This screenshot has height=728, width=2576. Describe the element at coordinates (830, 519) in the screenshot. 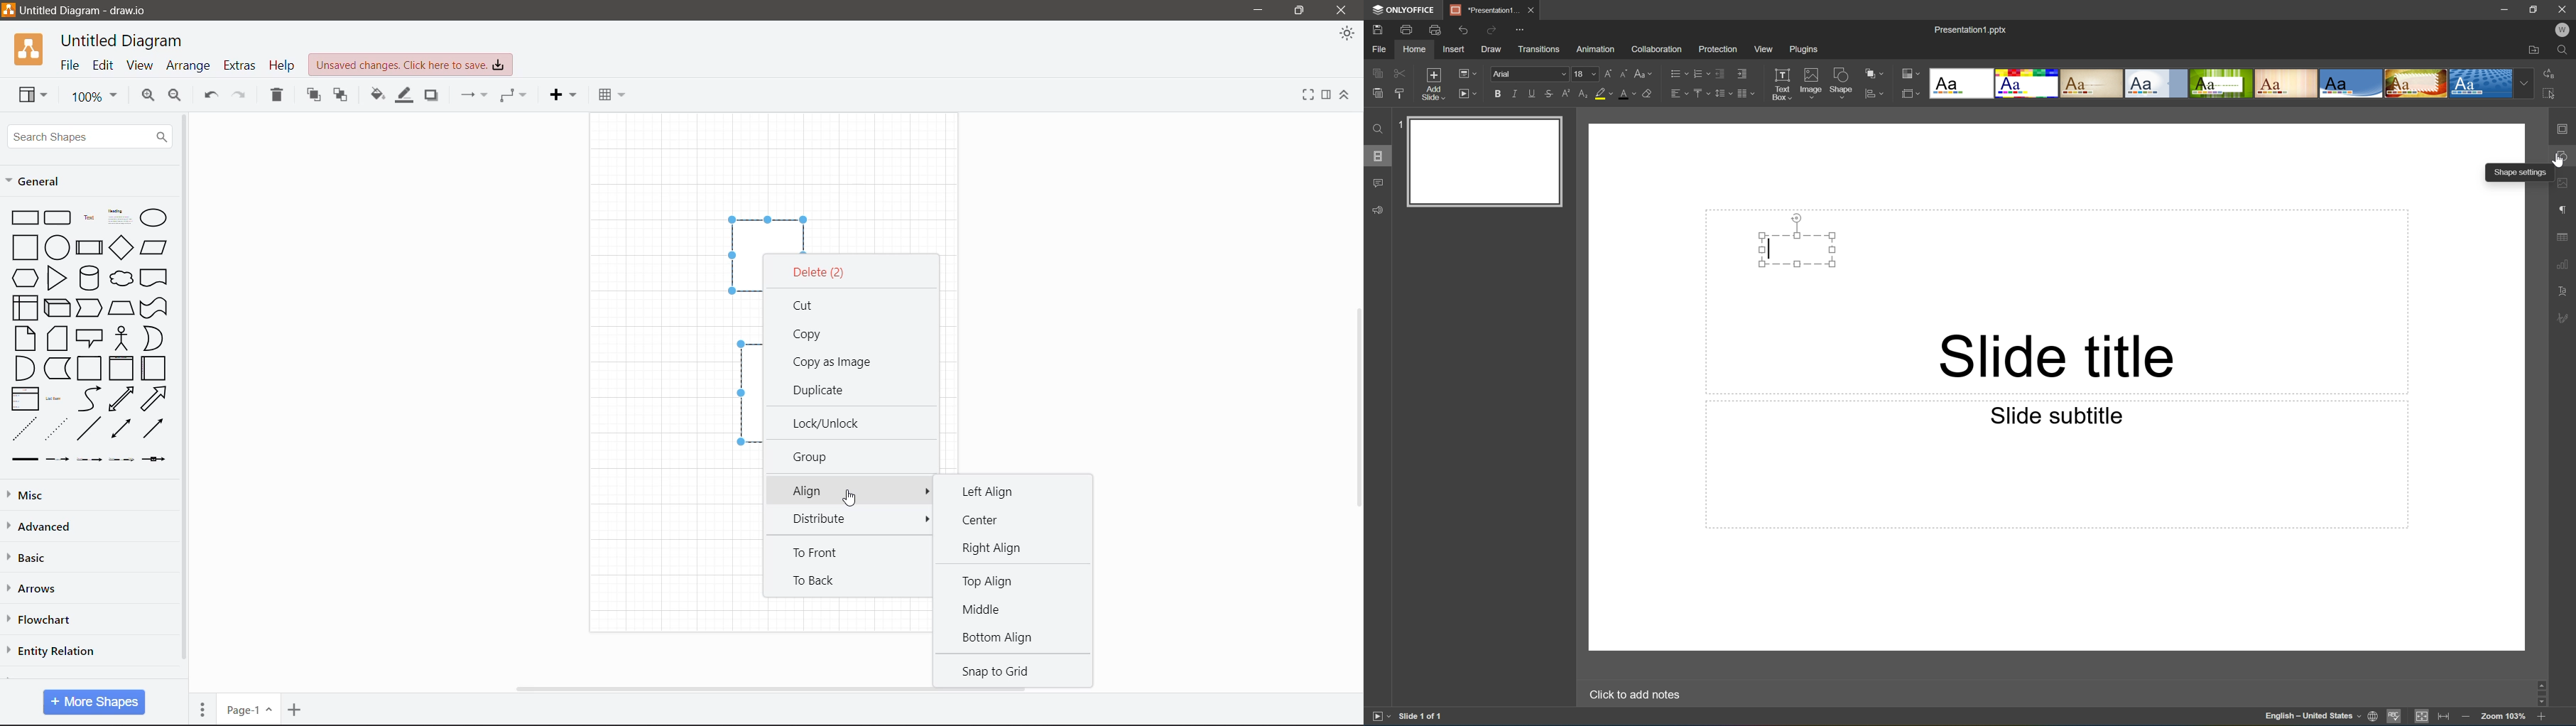

I see `Distribute` at that location.